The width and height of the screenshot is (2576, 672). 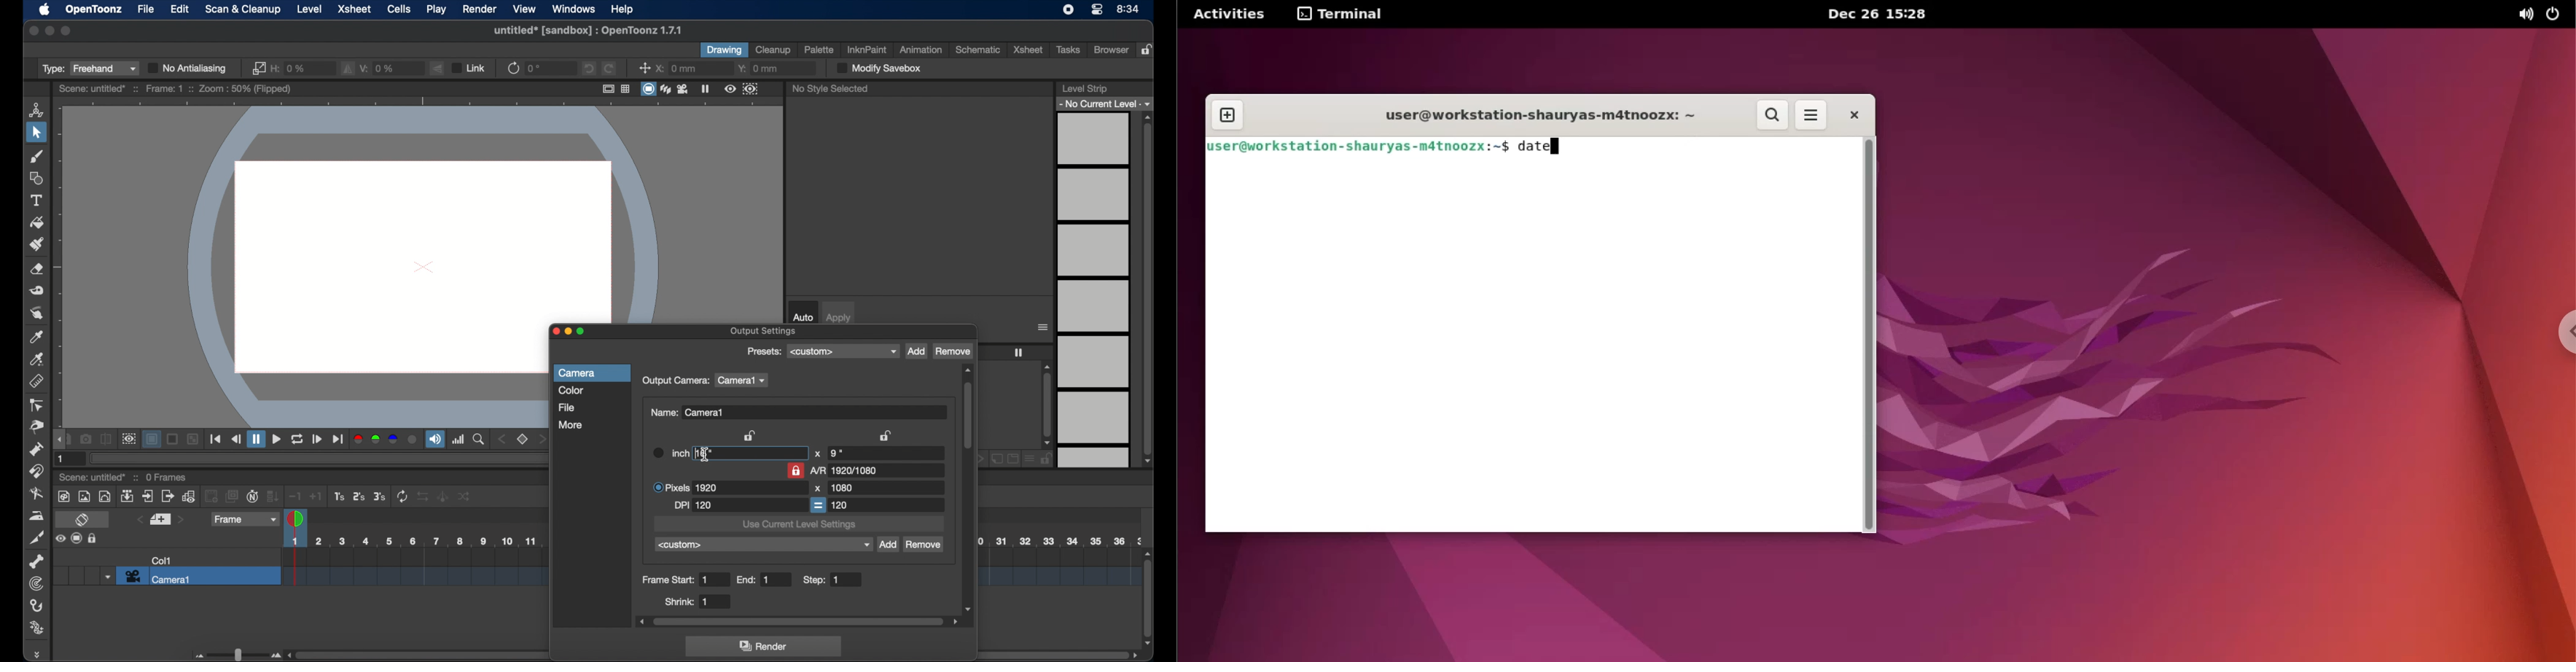 I want to click on scene scale, so click(x=1060, y=540).